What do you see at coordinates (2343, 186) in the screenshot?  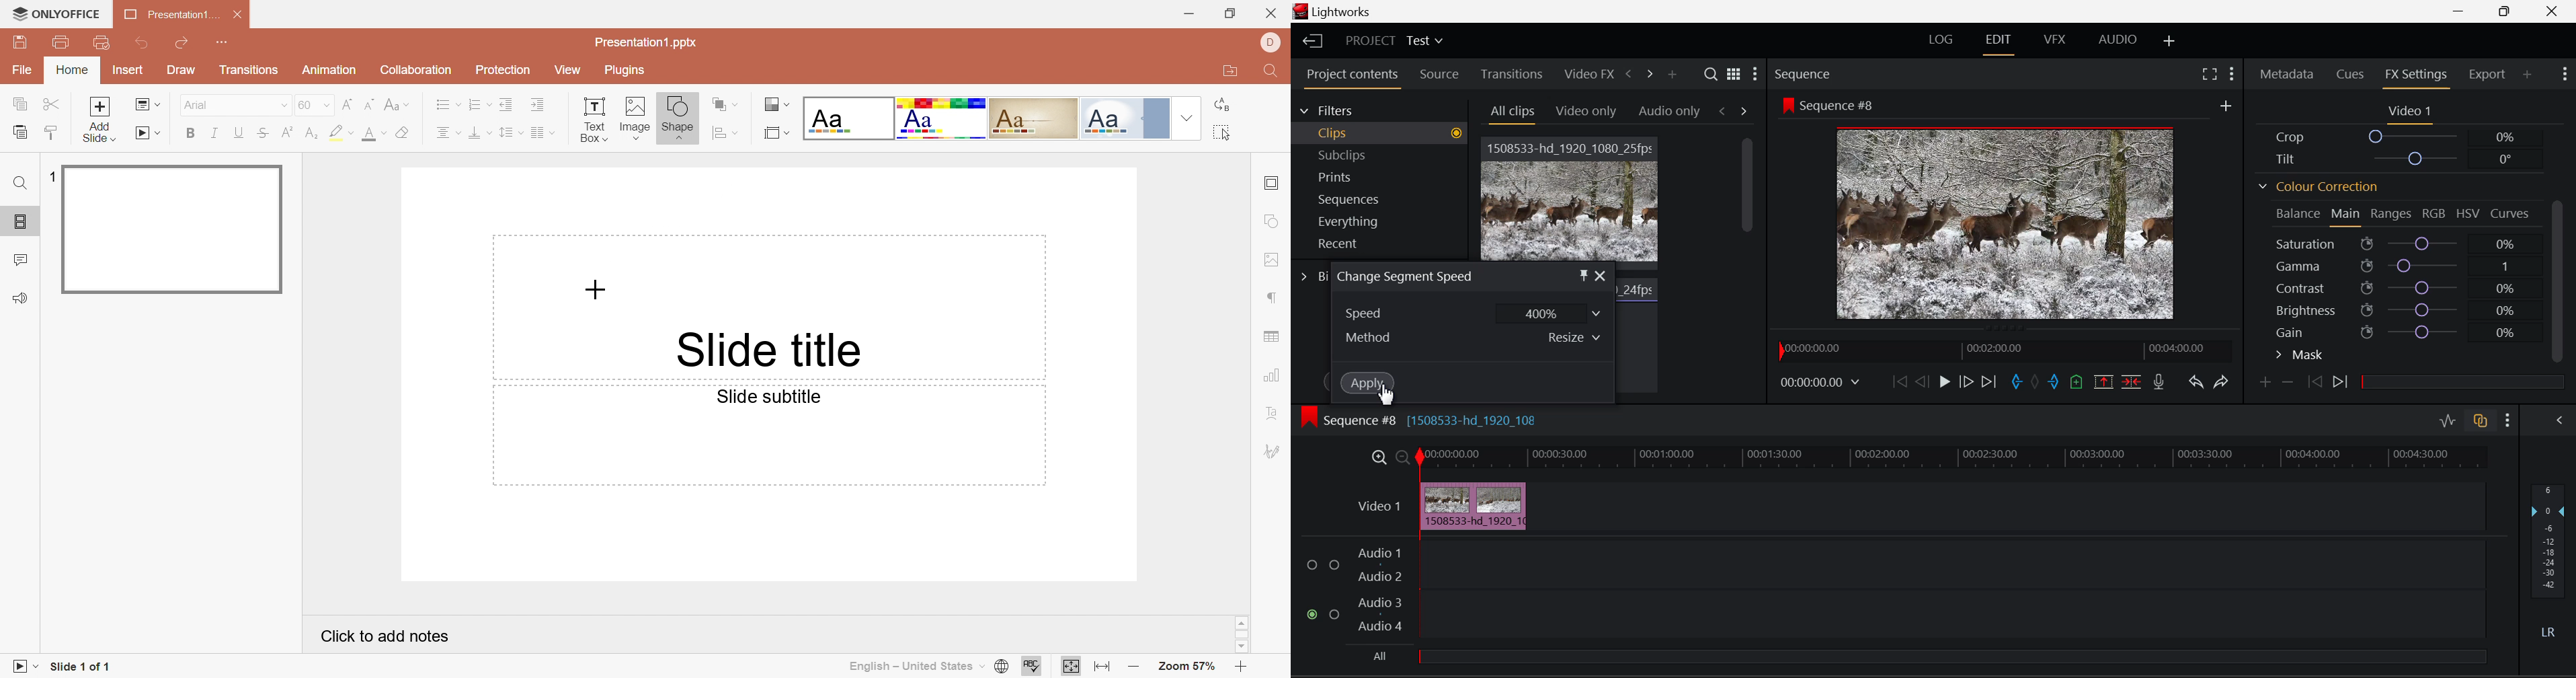 I see `Colour Correction Section` at bounding box center [2343, 186].